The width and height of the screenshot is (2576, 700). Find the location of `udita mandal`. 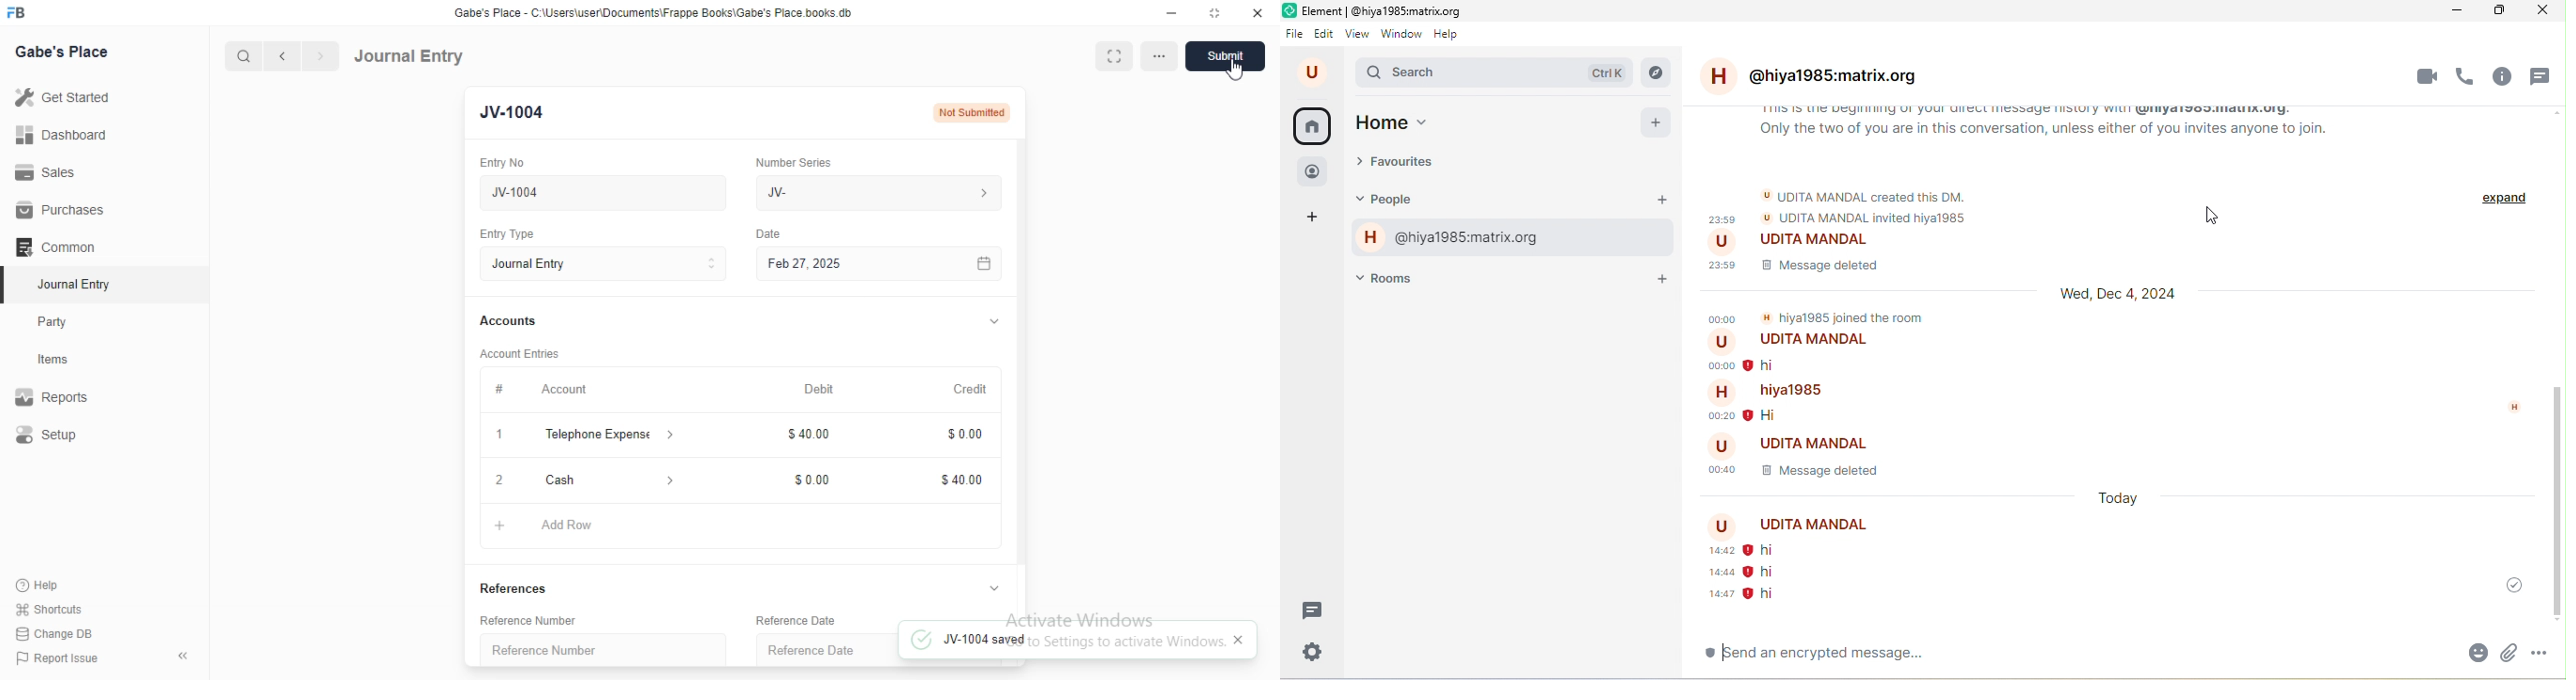

udita mandal is located at coordinates (1798, 441).